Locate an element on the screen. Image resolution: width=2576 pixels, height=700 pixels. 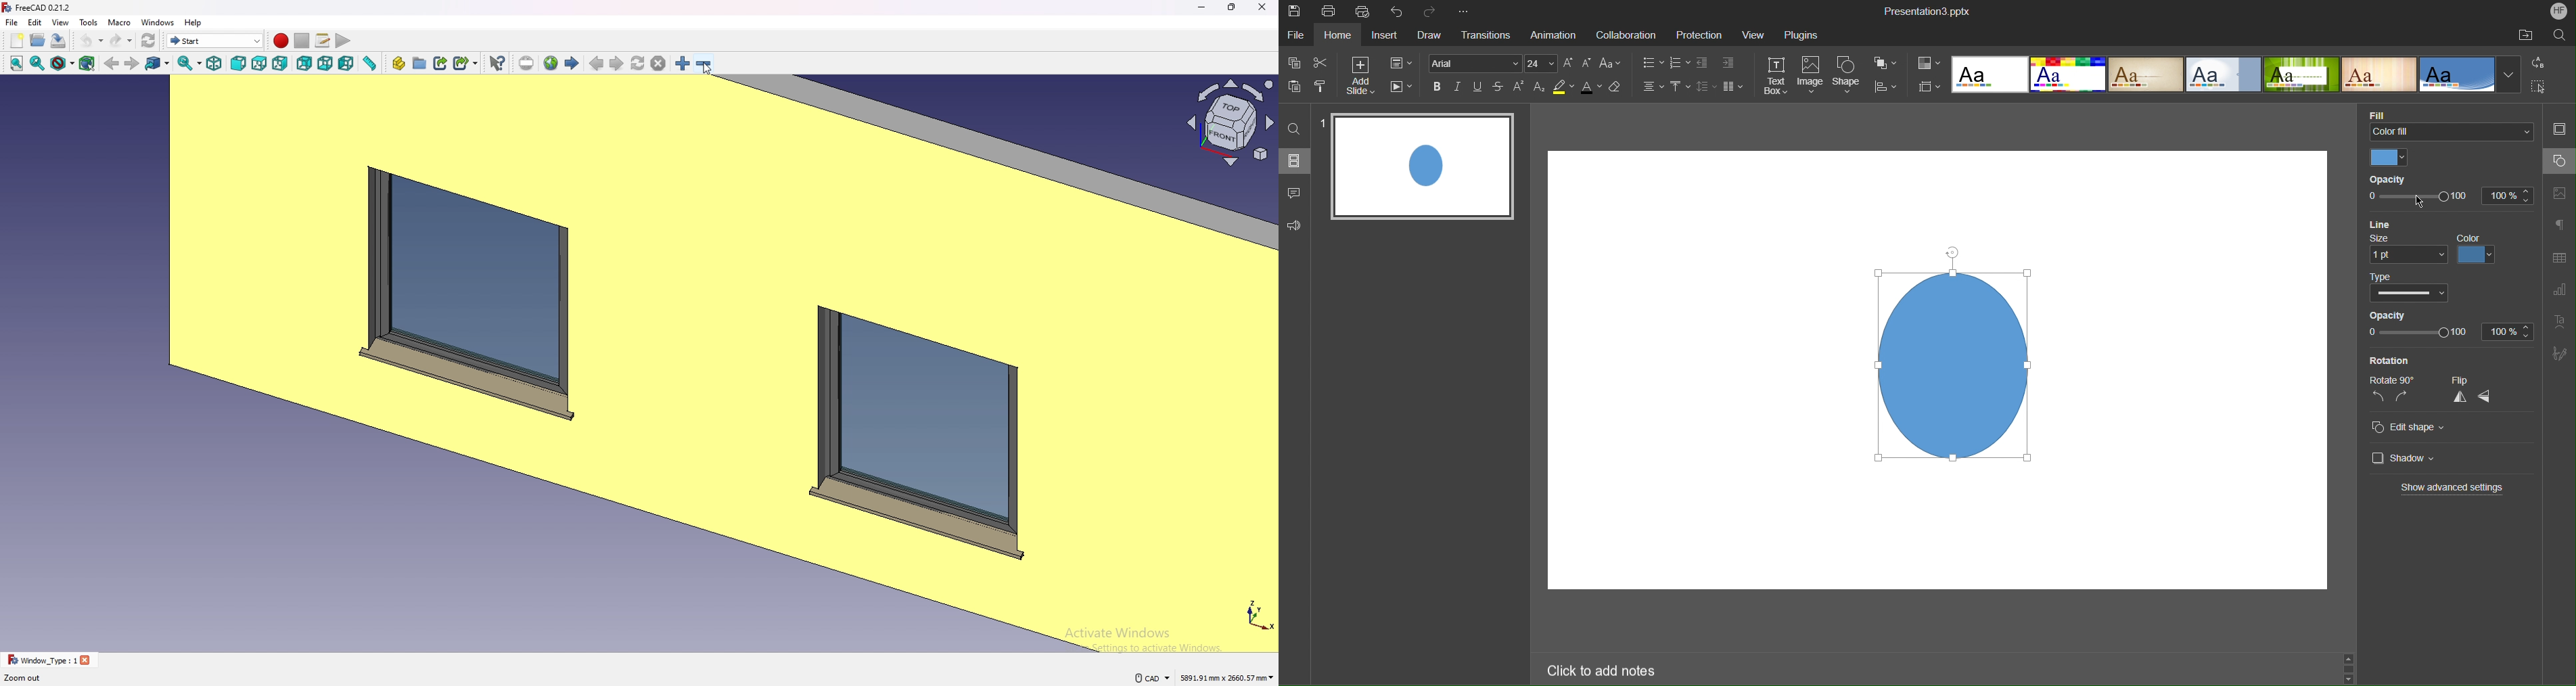
Redo is located at coordinates (1432, 9).